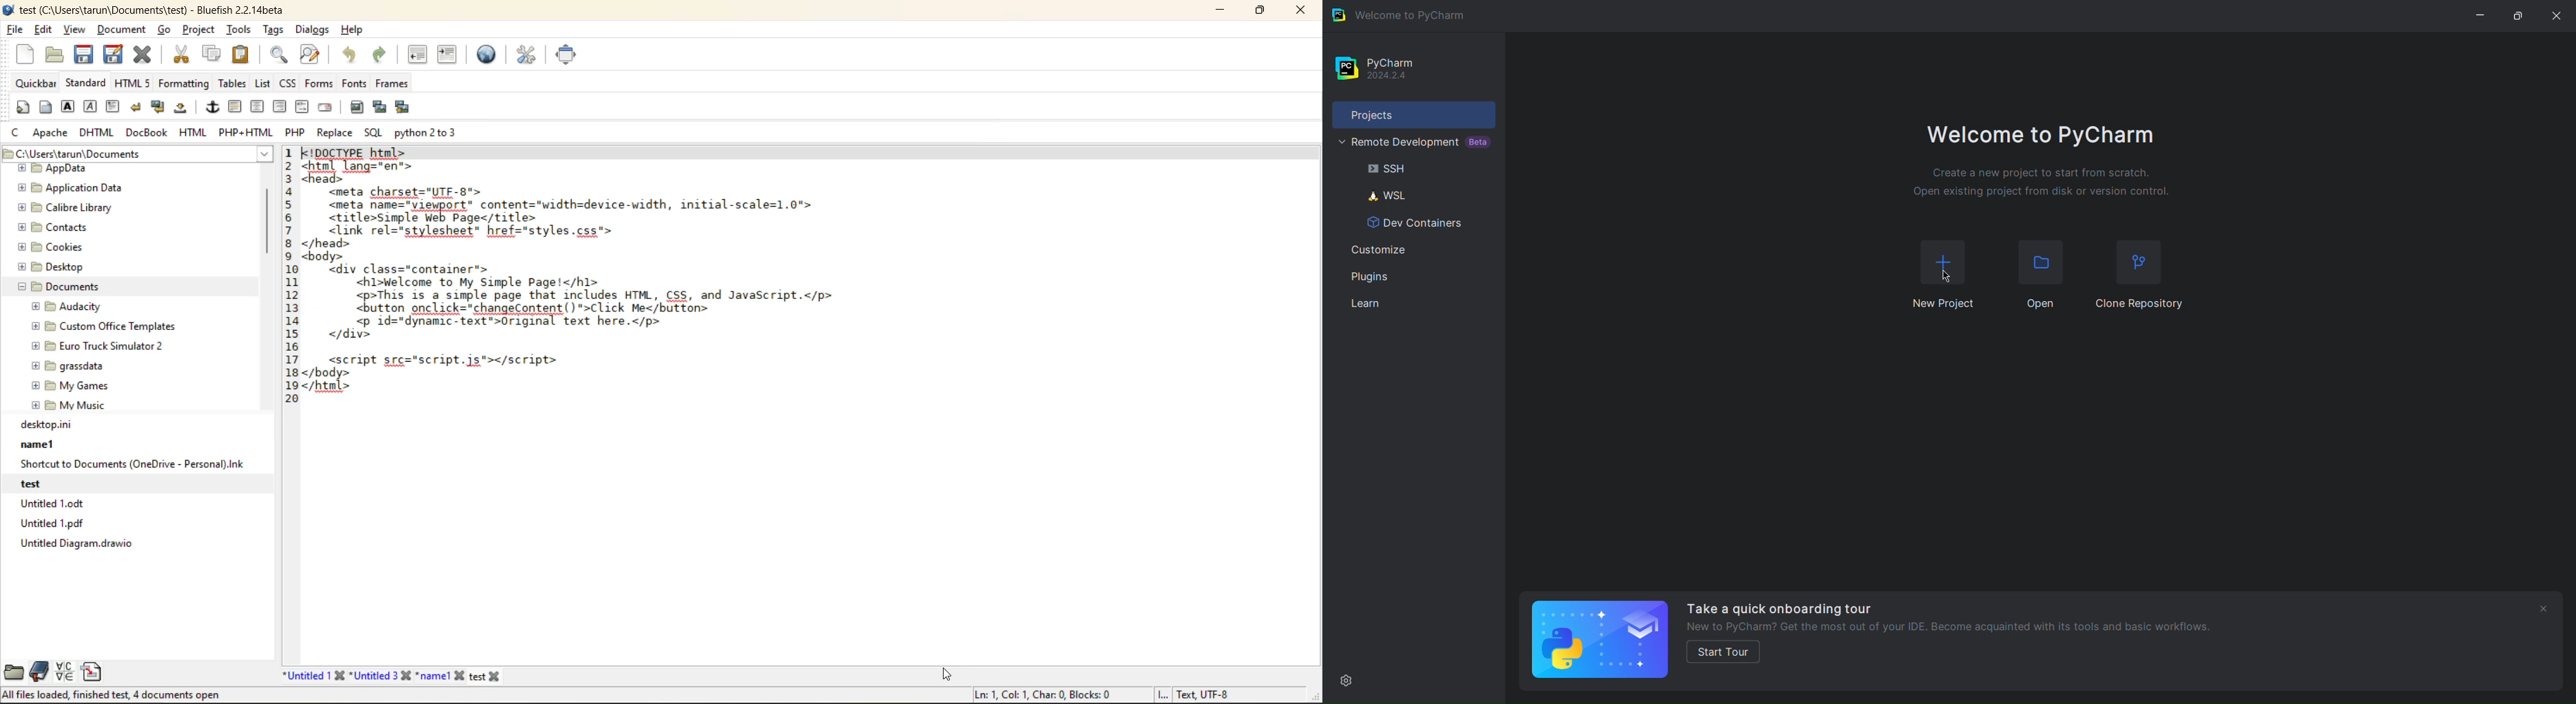 The width and height of the screenshot is (2576, 728). I want to click on apache, so click(52, 134).